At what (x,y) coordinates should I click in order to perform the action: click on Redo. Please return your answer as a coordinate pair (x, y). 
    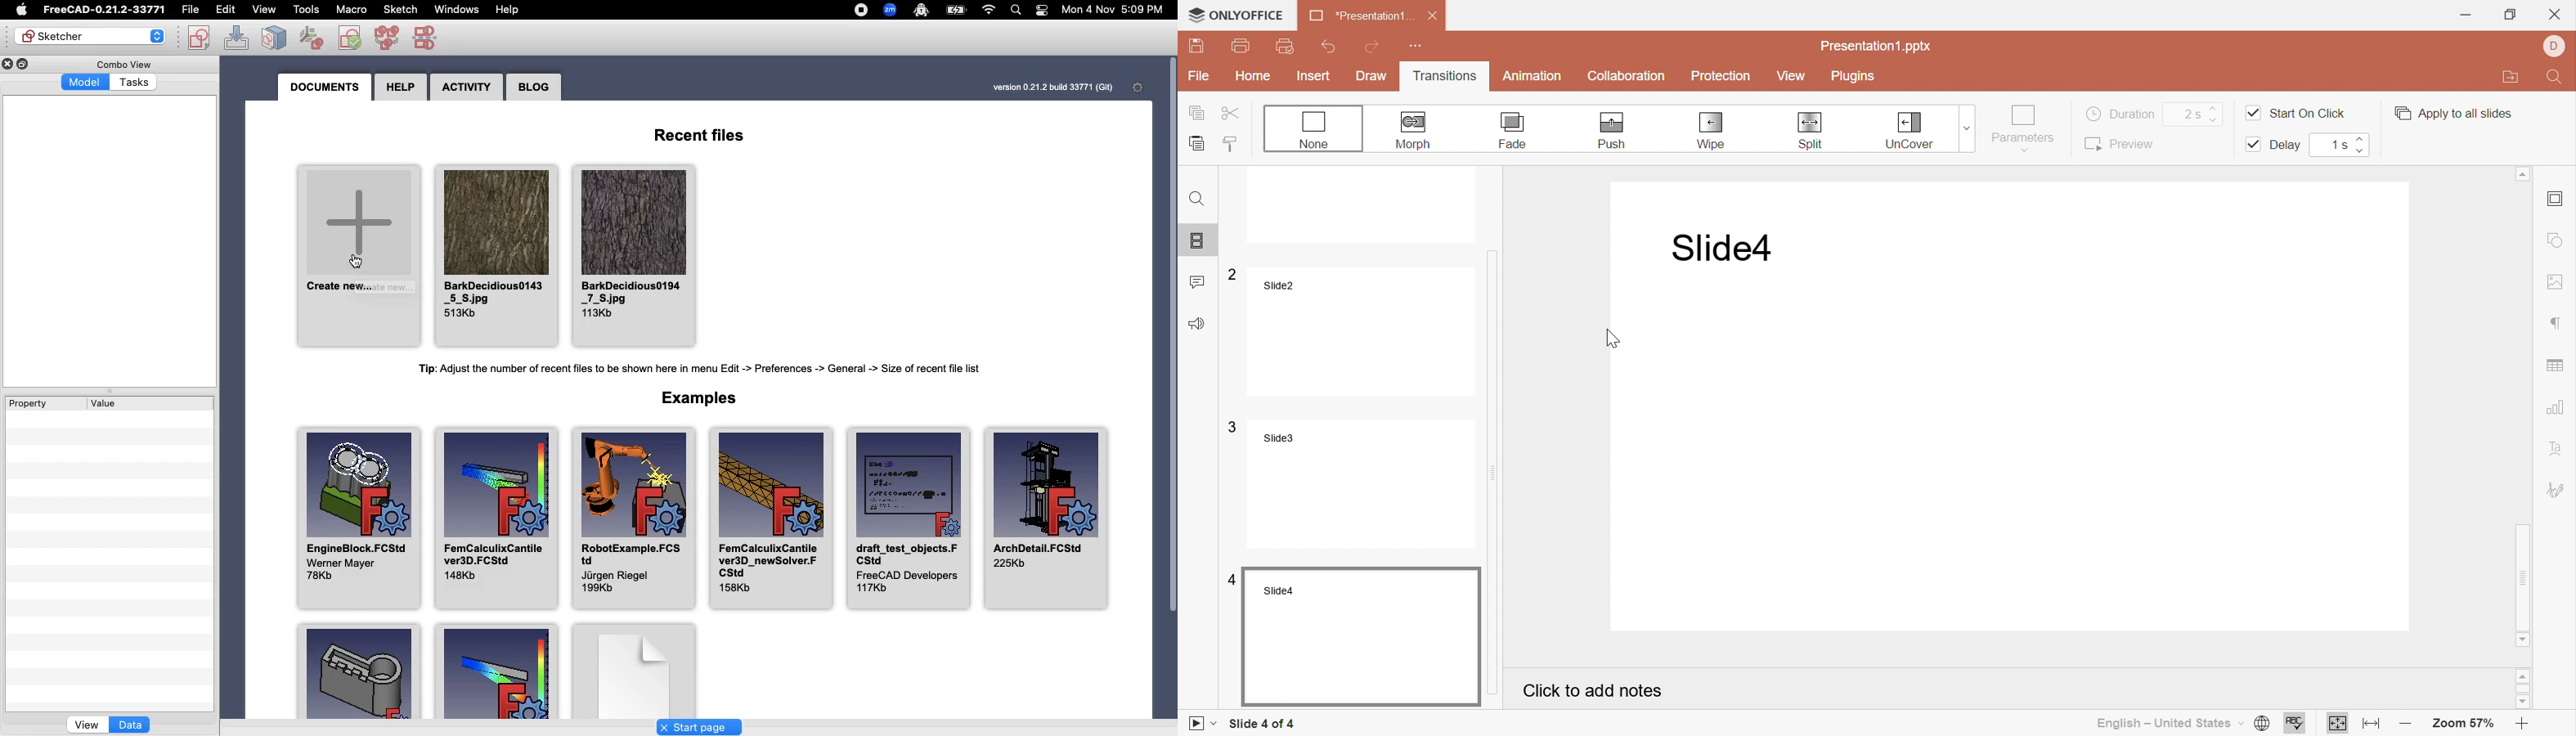
    Looking at the image, I should click on (1375, 45).